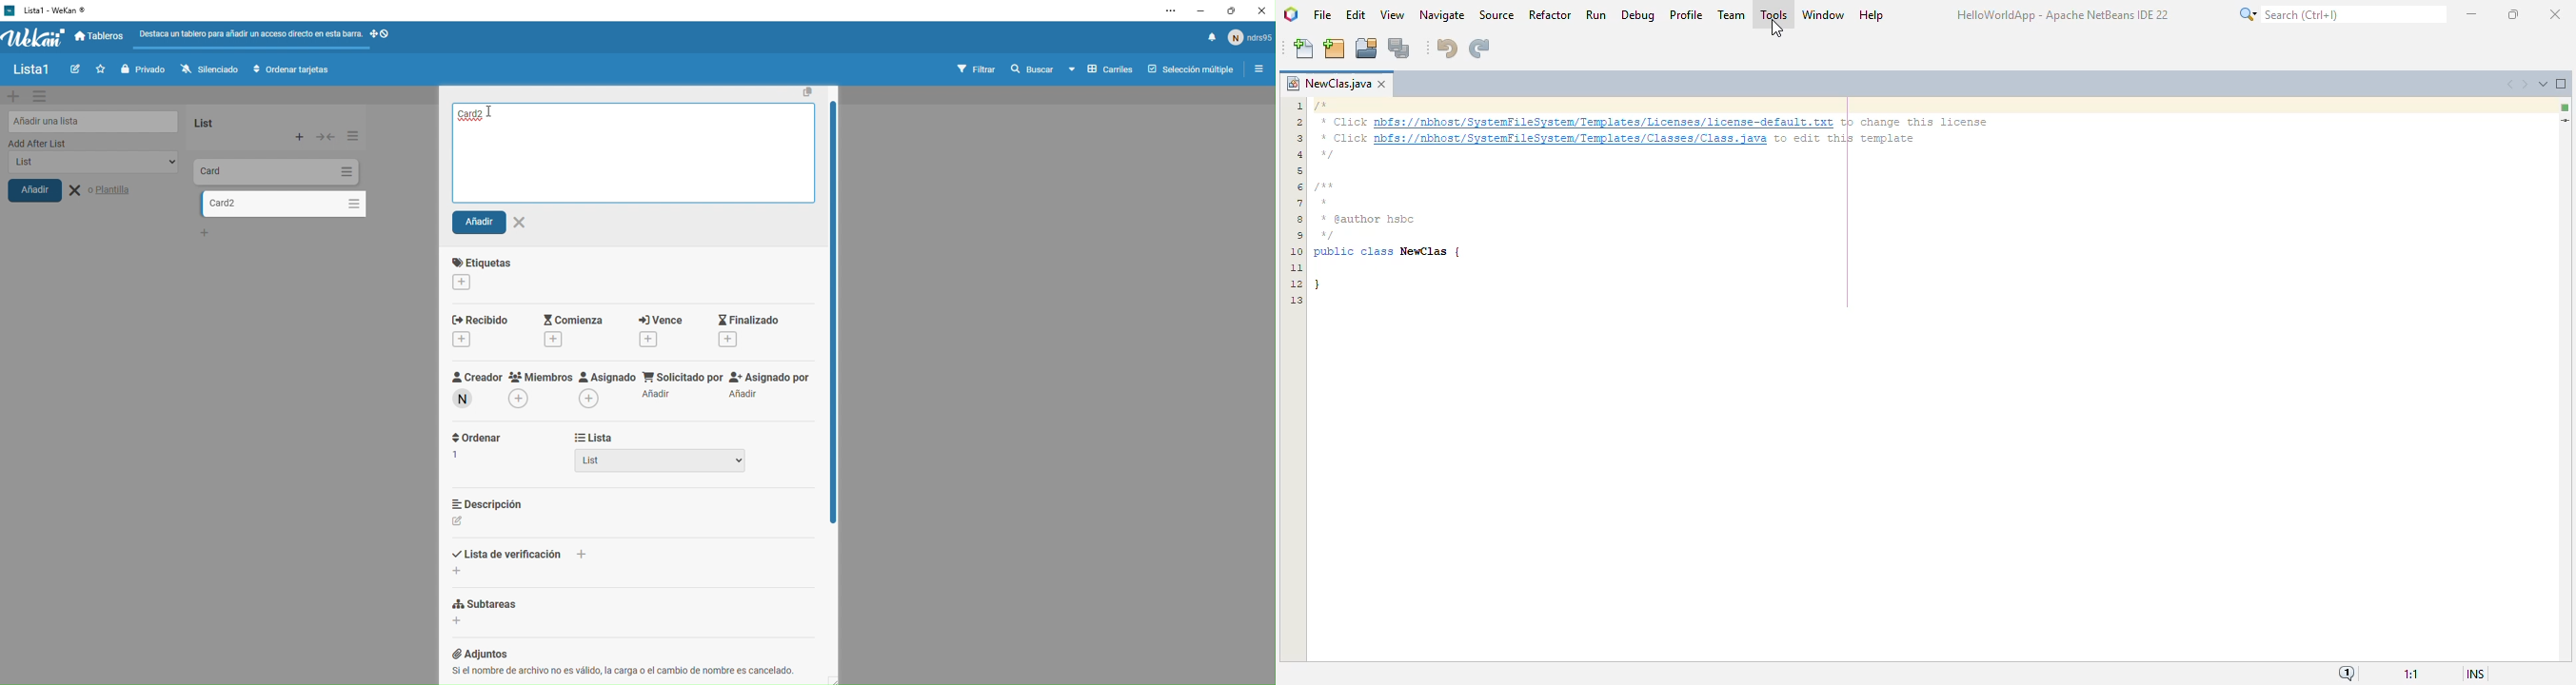 Image resolution: width=2576 pixels, height=700 pixels. What do you see at coordinates (978, 68) in the screenshot?
I see `filtrar` at bounding box center [978, 68].